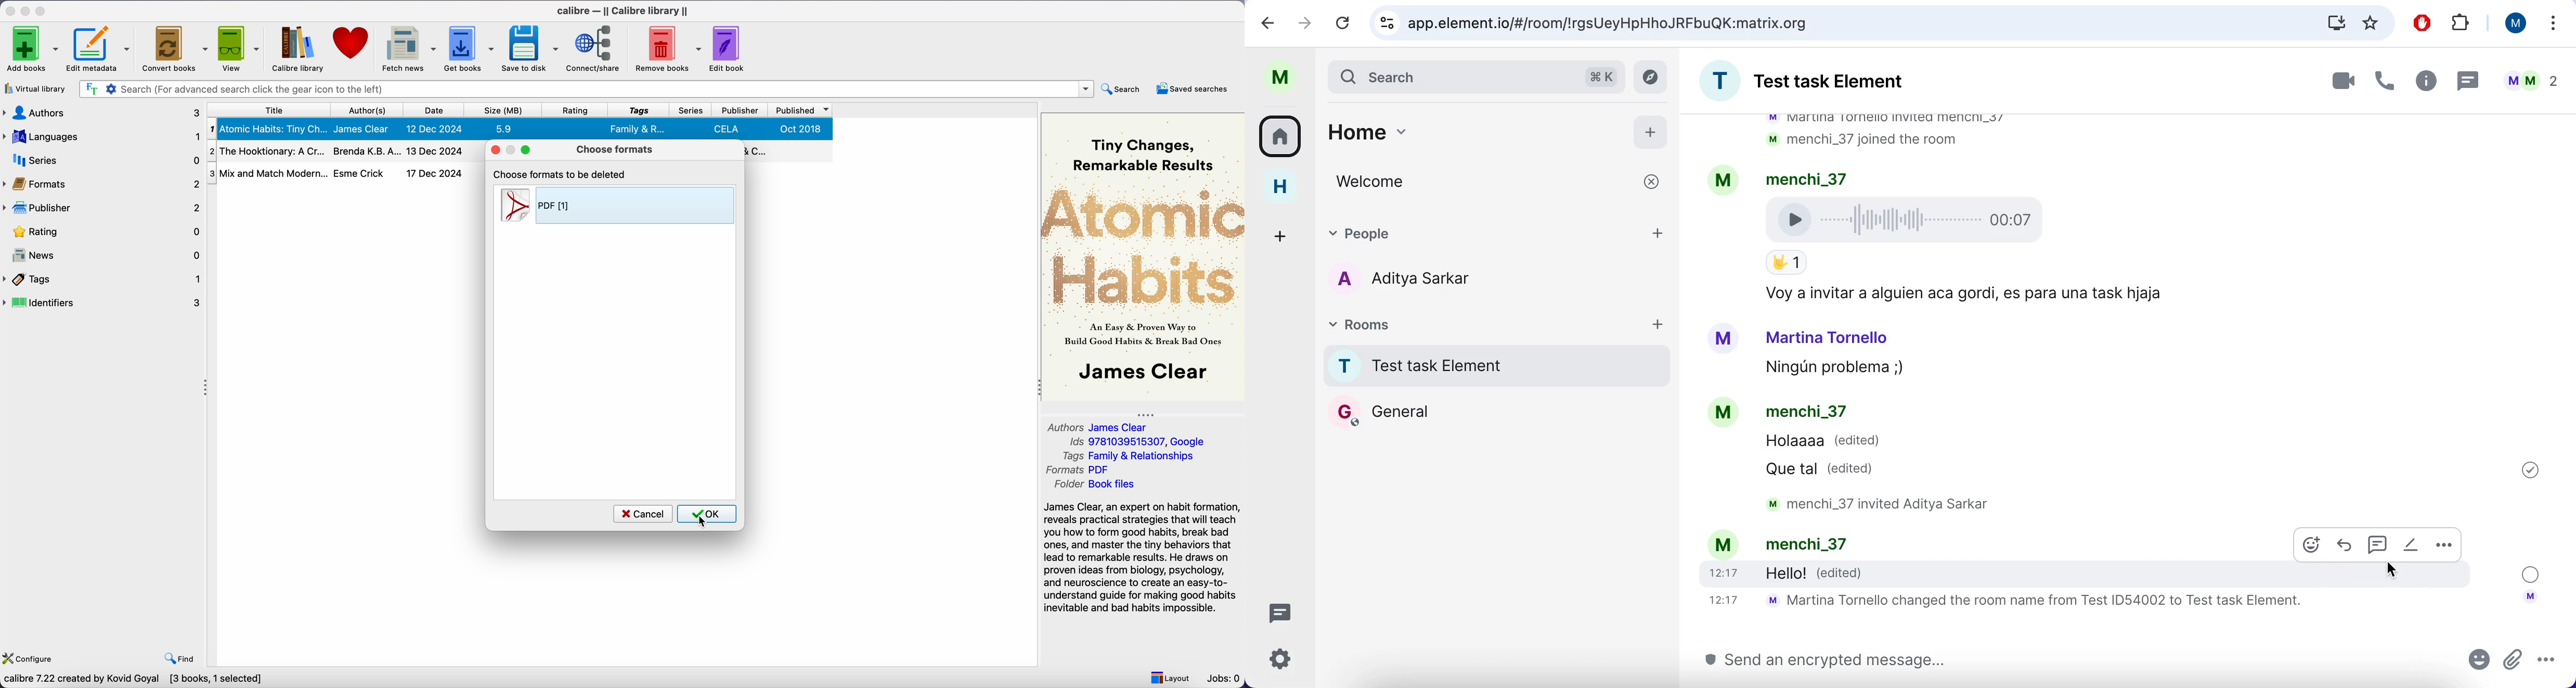 The height and width of the screenshot is (700, 2576). Describe the element at coordinates (525, 149) in the screenshot. I see `maximize` at that location.